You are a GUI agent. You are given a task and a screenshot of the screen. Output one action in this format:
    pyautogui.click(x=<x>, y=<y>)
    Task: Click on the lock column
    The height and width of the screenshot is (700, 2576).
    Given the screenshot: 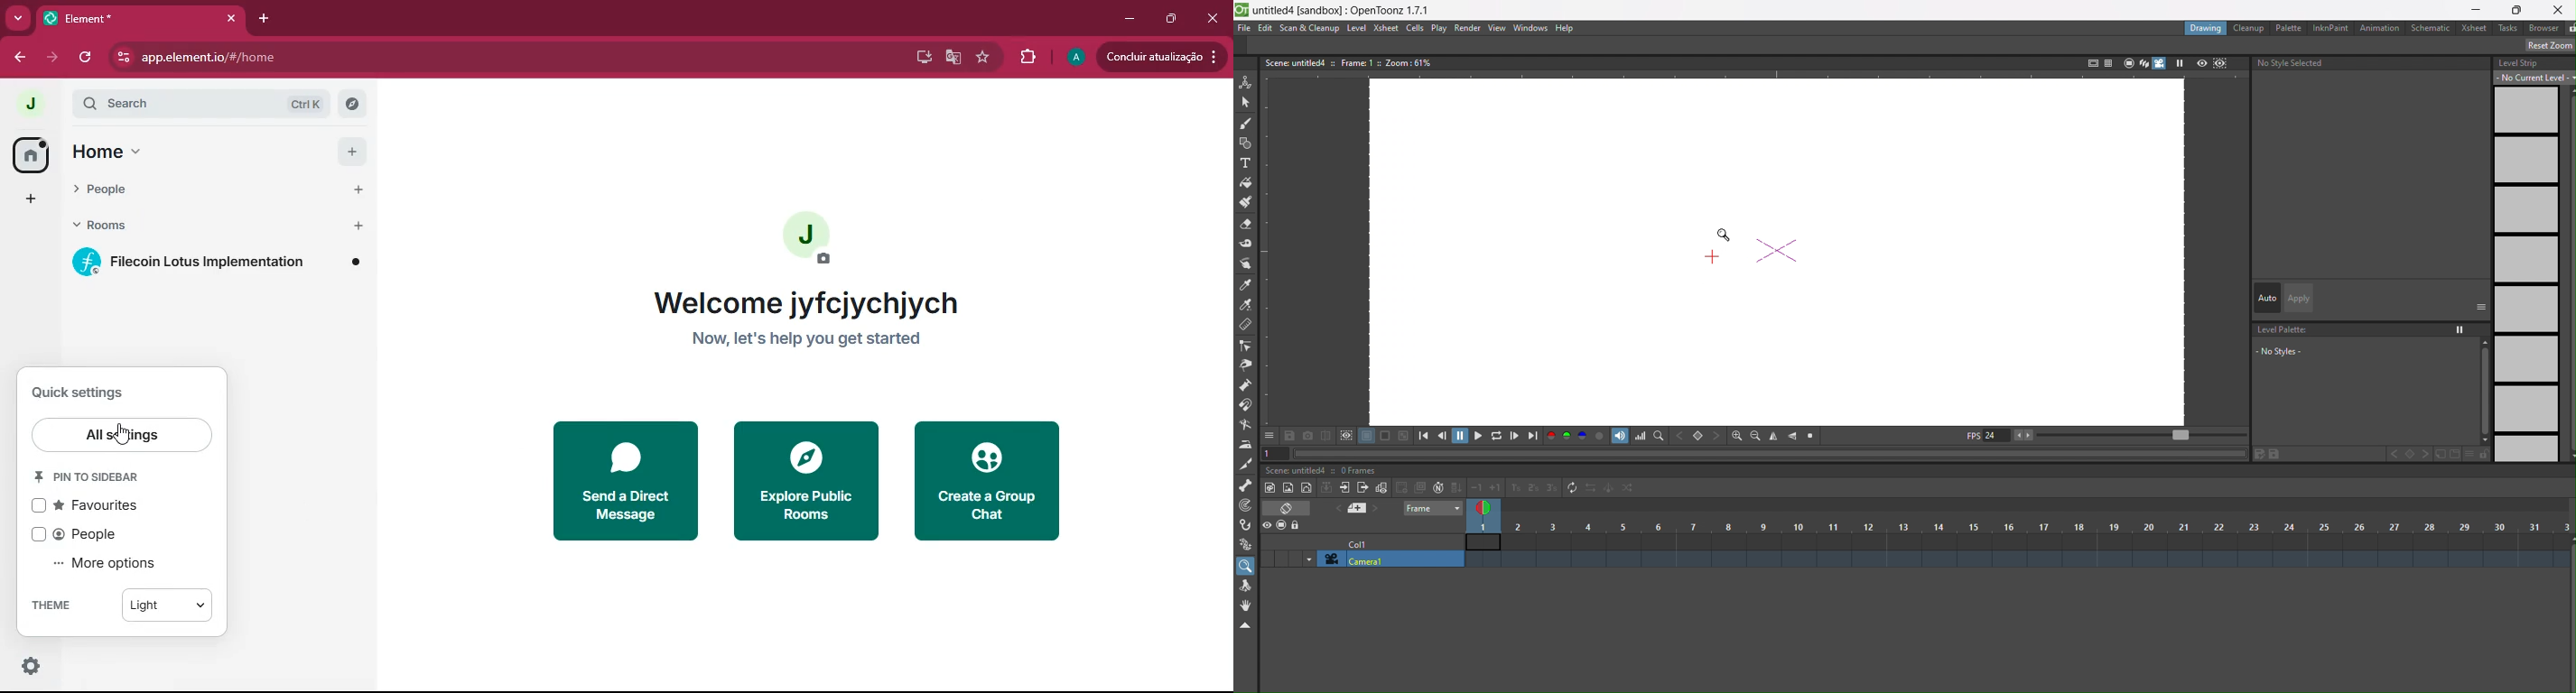 What is the action you would take?
    pyautogui.click(x=1297, y=526)
    